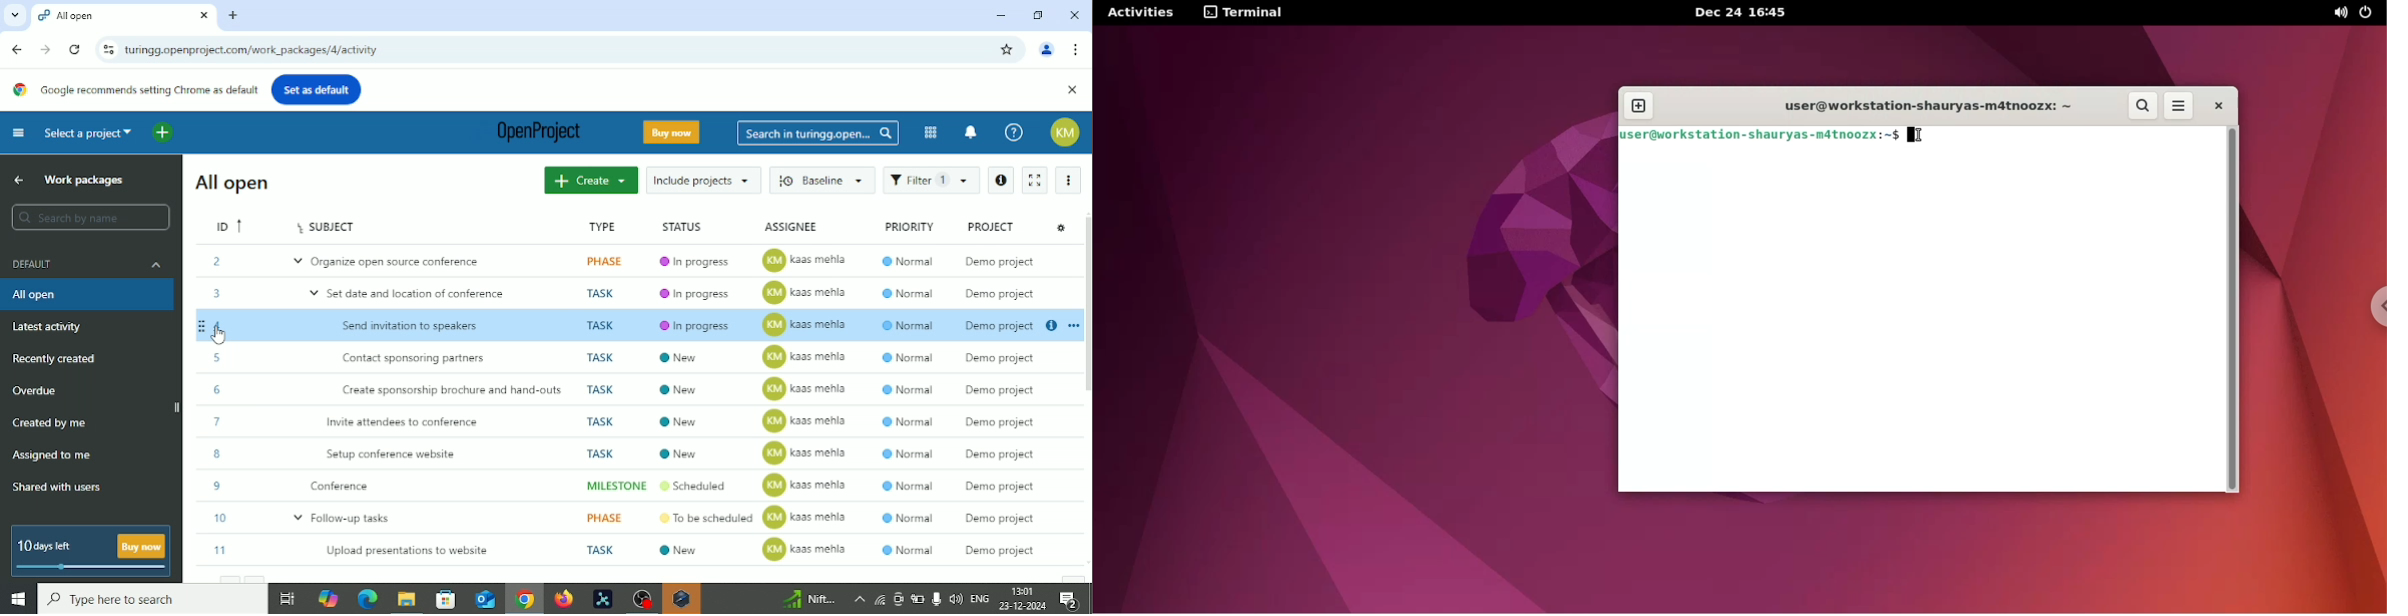 The height and width of the screenshot is (616, 2408). What do you see at coordinates (1047, 51) in the screenshot?
I see `Account` at bounding box center [1047, 51].